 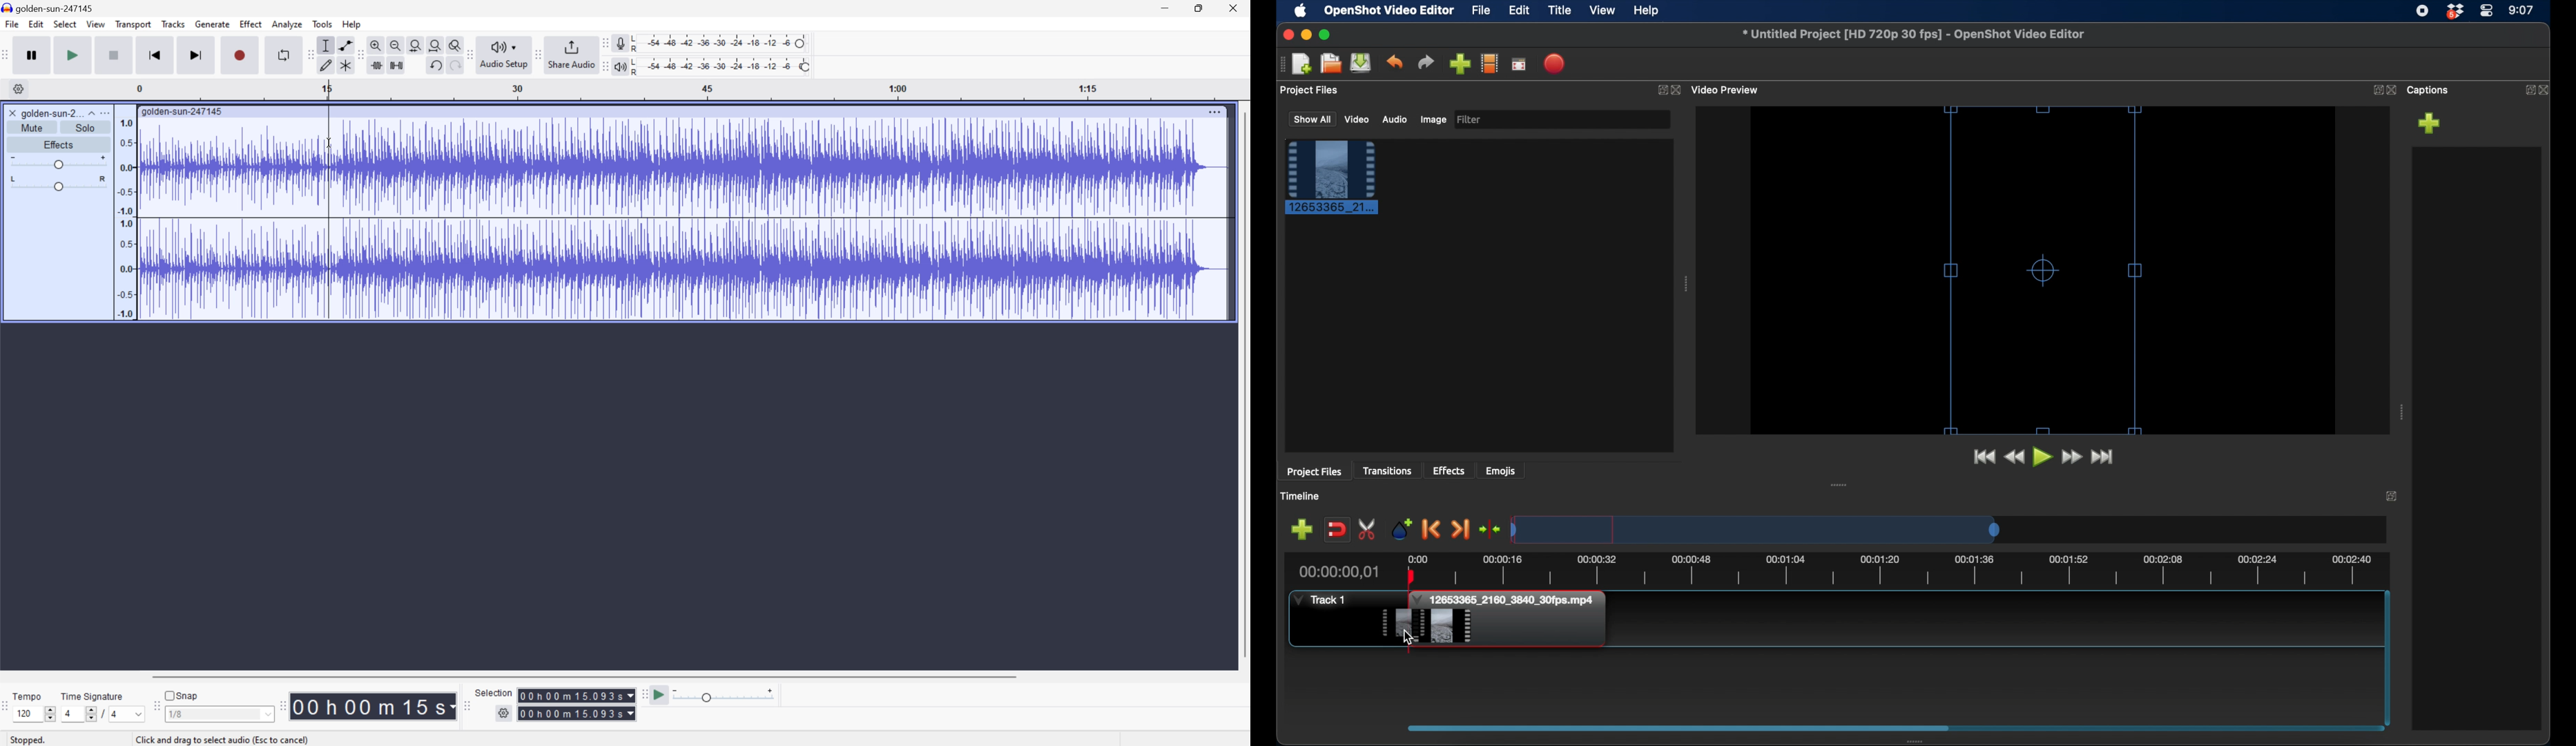 I want to click on Audio setup, so click(x=505, y=54).